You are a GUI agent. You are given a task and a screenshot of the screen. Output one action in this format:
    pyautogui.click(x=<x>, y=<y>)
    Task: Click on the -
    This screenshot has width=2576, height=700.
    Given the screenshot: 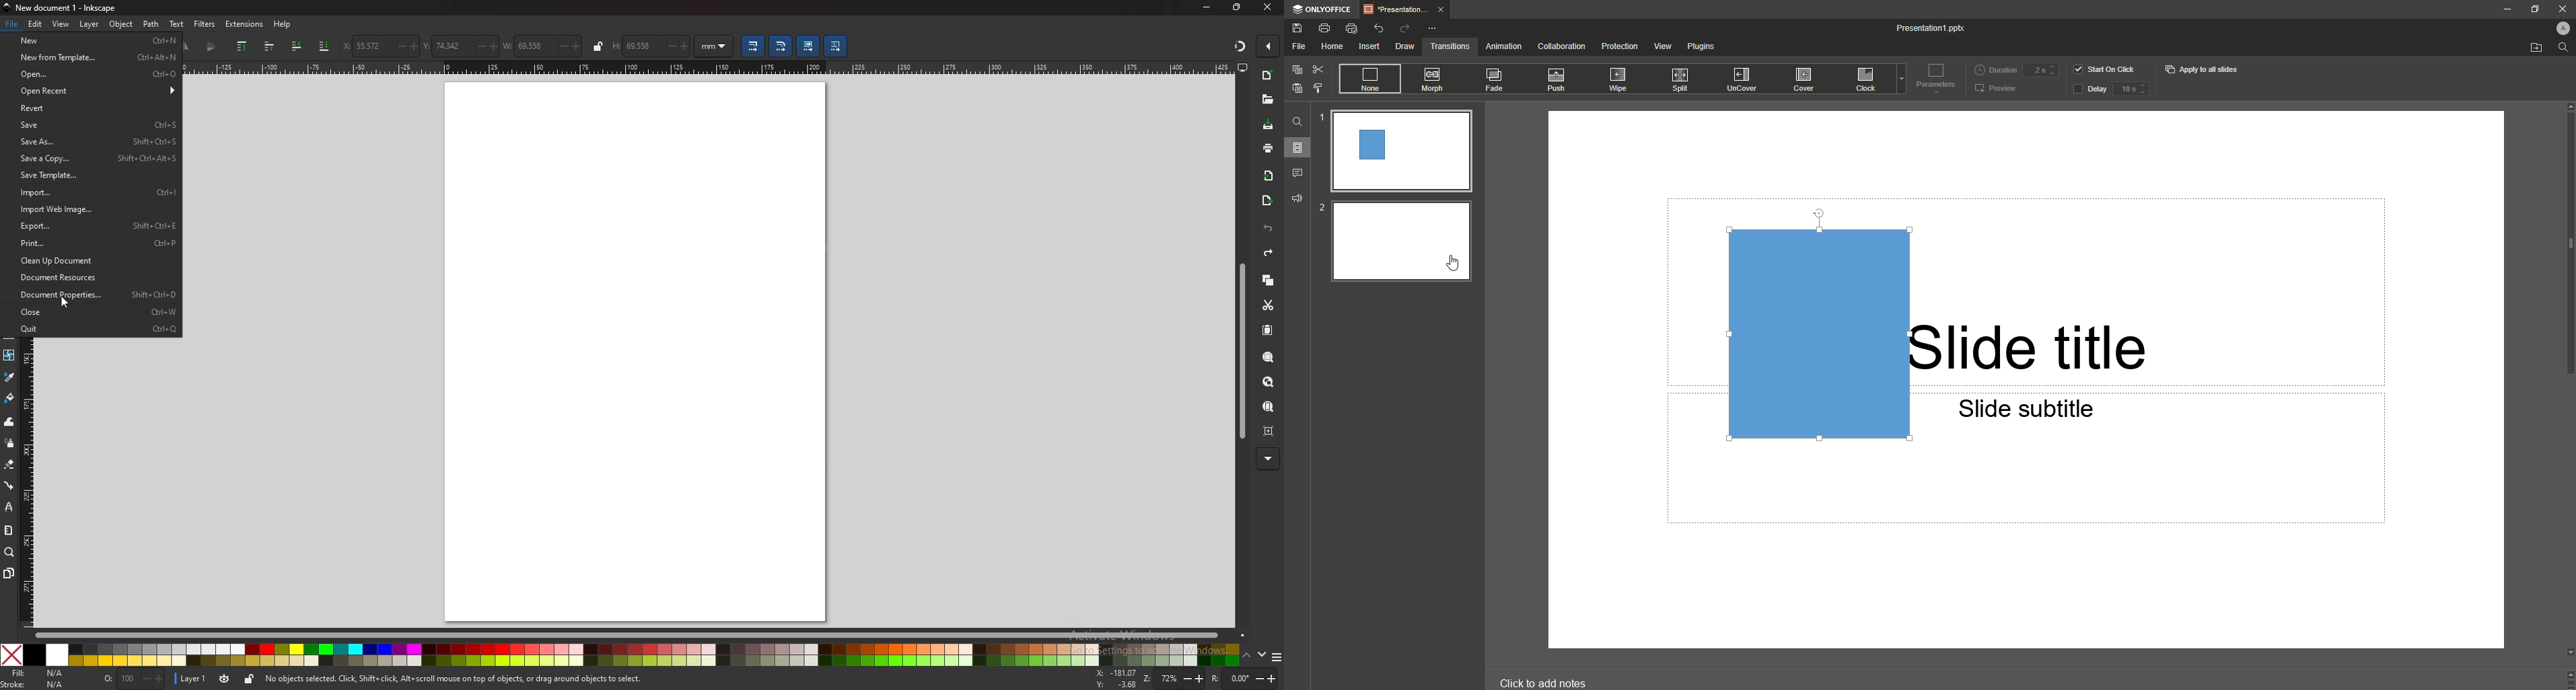 What is the action you would take?
    pyautogui.click(x=395, y=46)
    